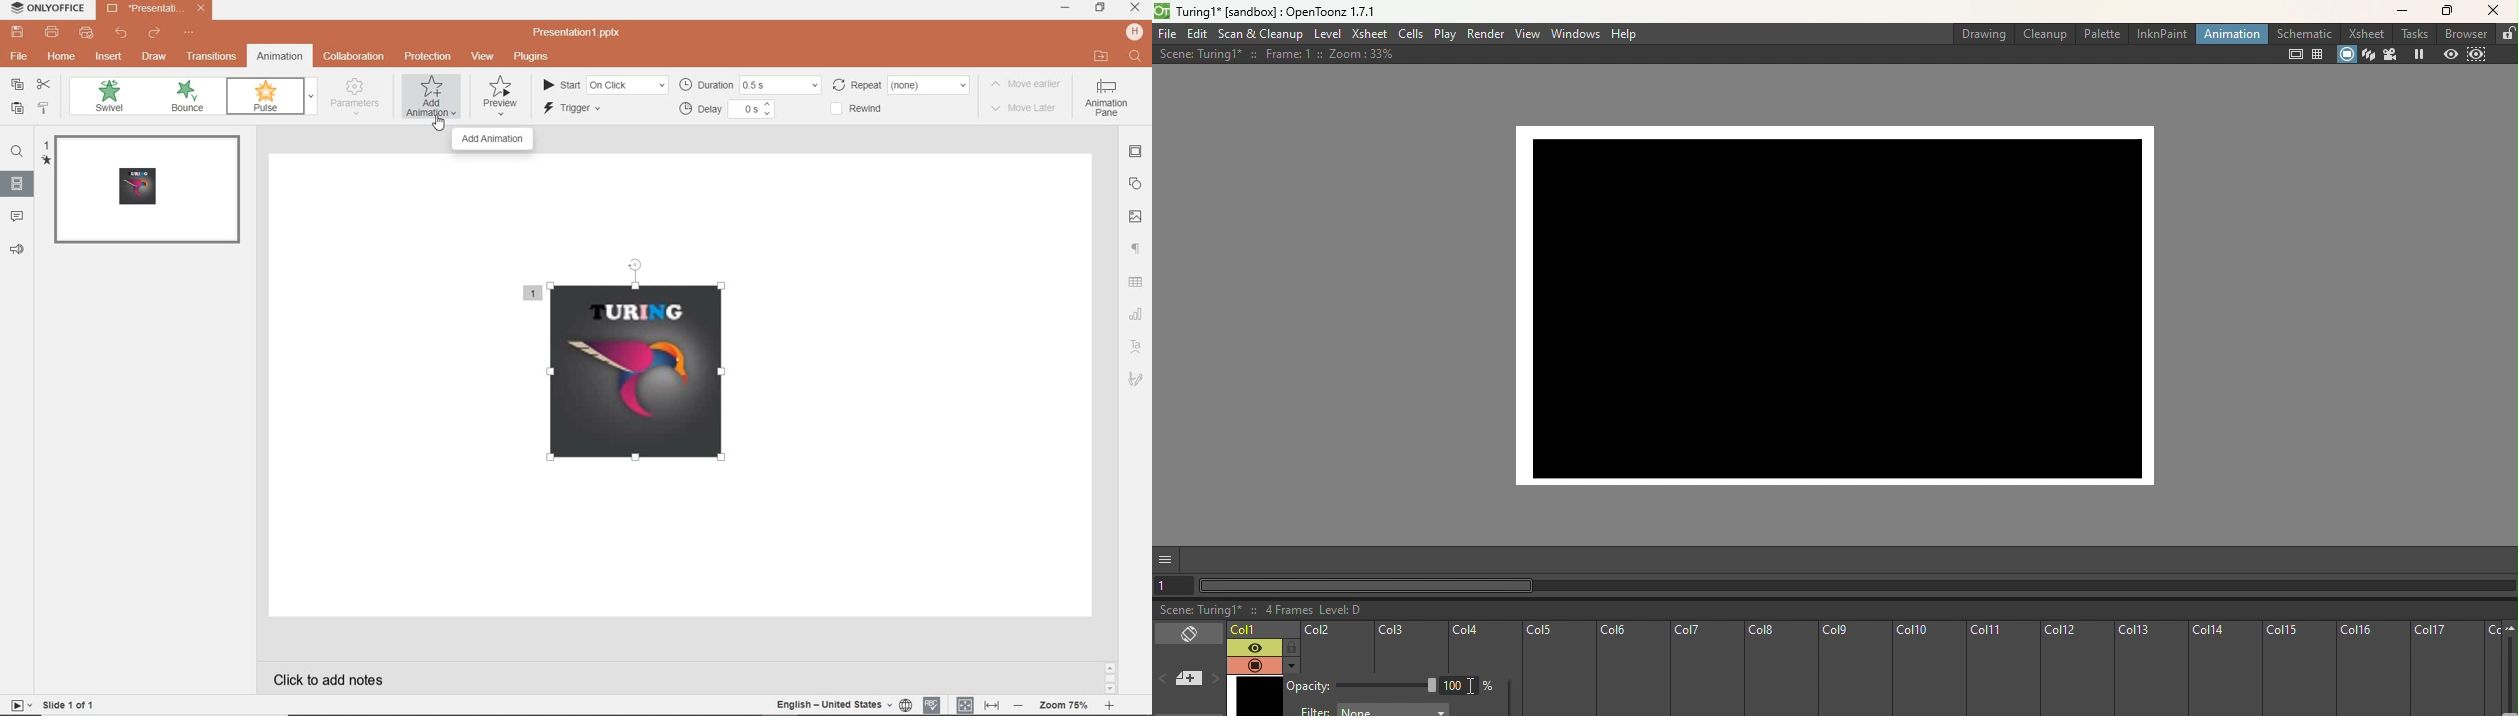 Image resolution: width=2520 pixels, height=728 pixels. I want to click on open file location, so click(1101, 56).